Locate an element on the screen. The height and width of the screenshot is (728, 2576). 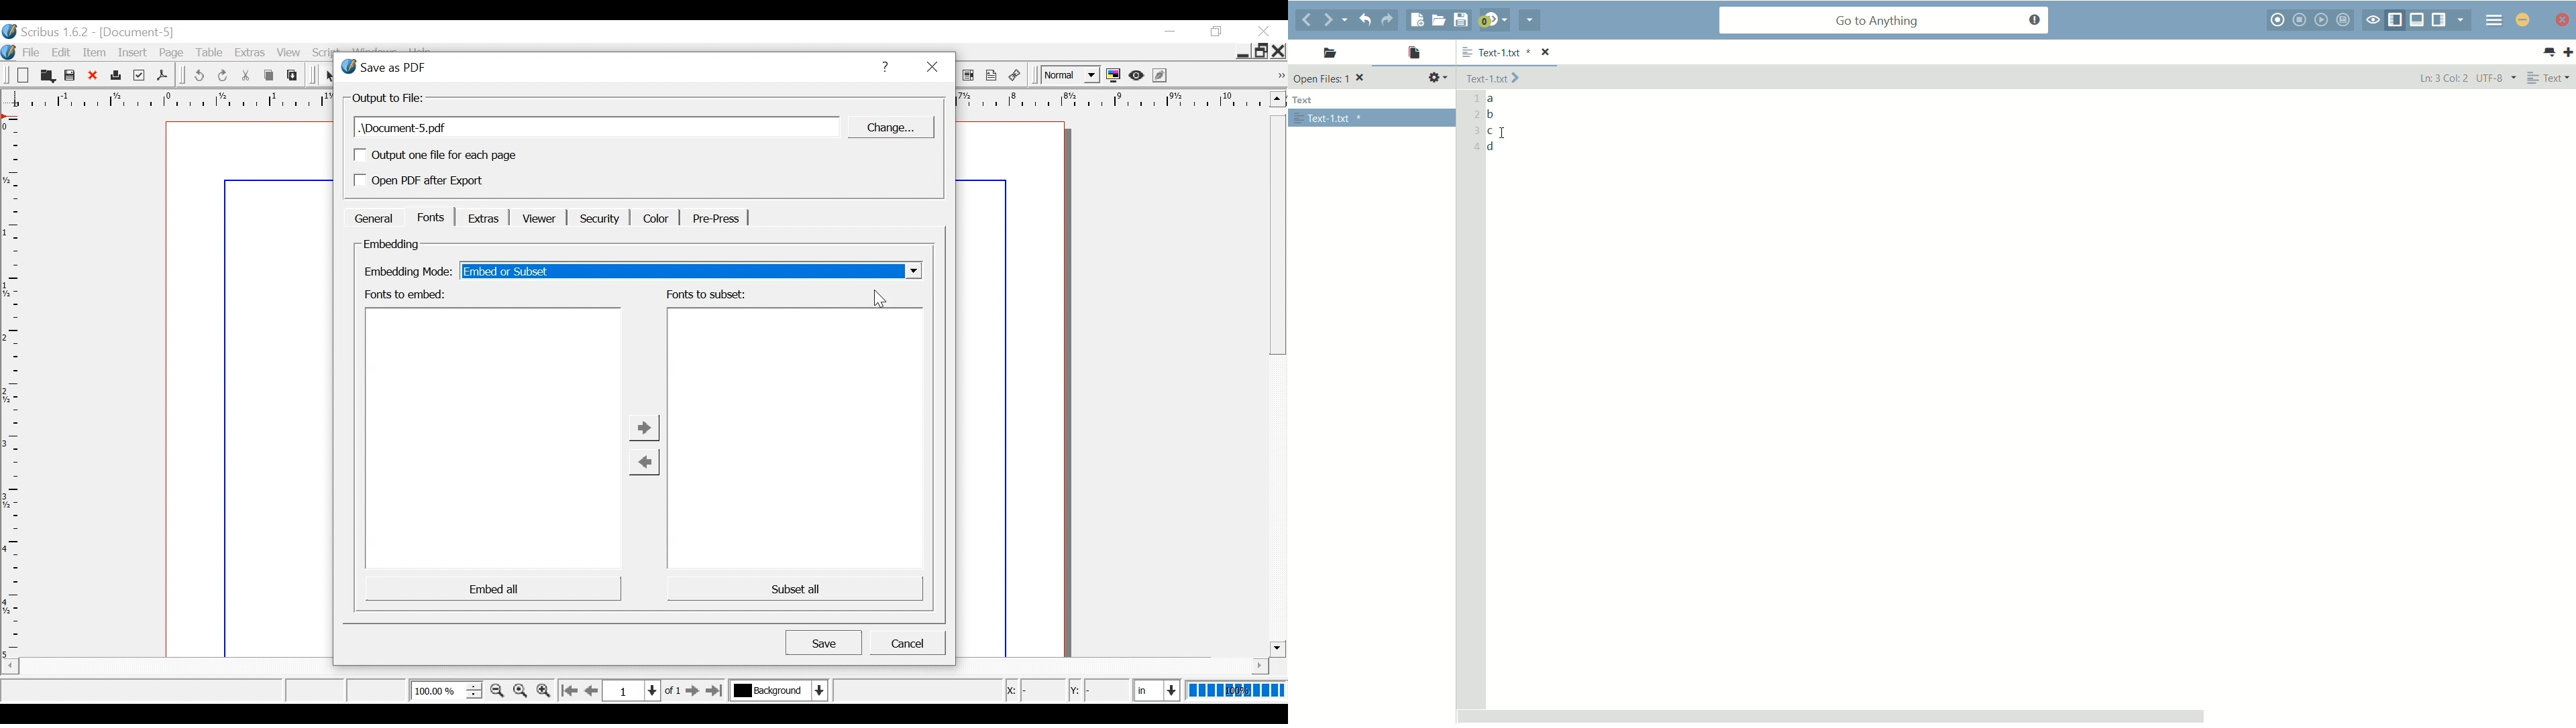
Save as PDF is located at coordinates (162, 75).